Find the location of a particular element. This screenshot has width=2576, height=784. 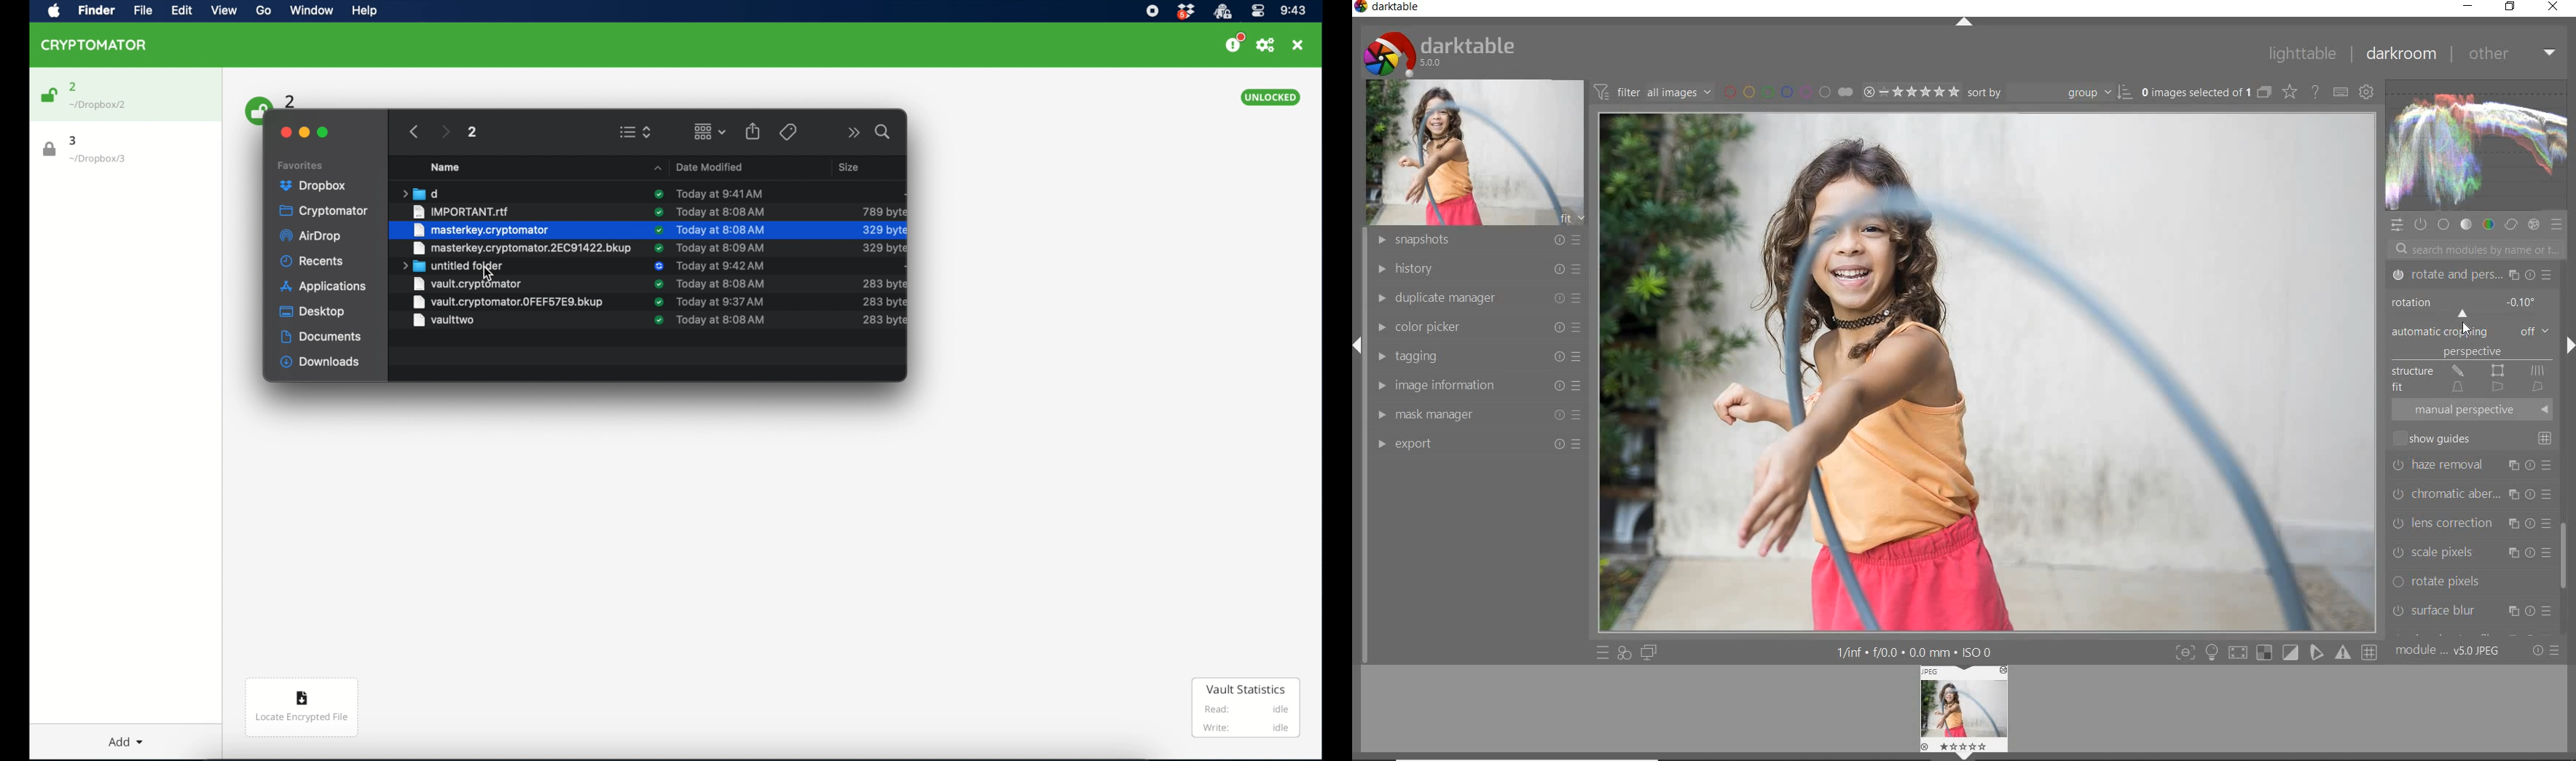

minimize is located at coordinates (2467, 7).